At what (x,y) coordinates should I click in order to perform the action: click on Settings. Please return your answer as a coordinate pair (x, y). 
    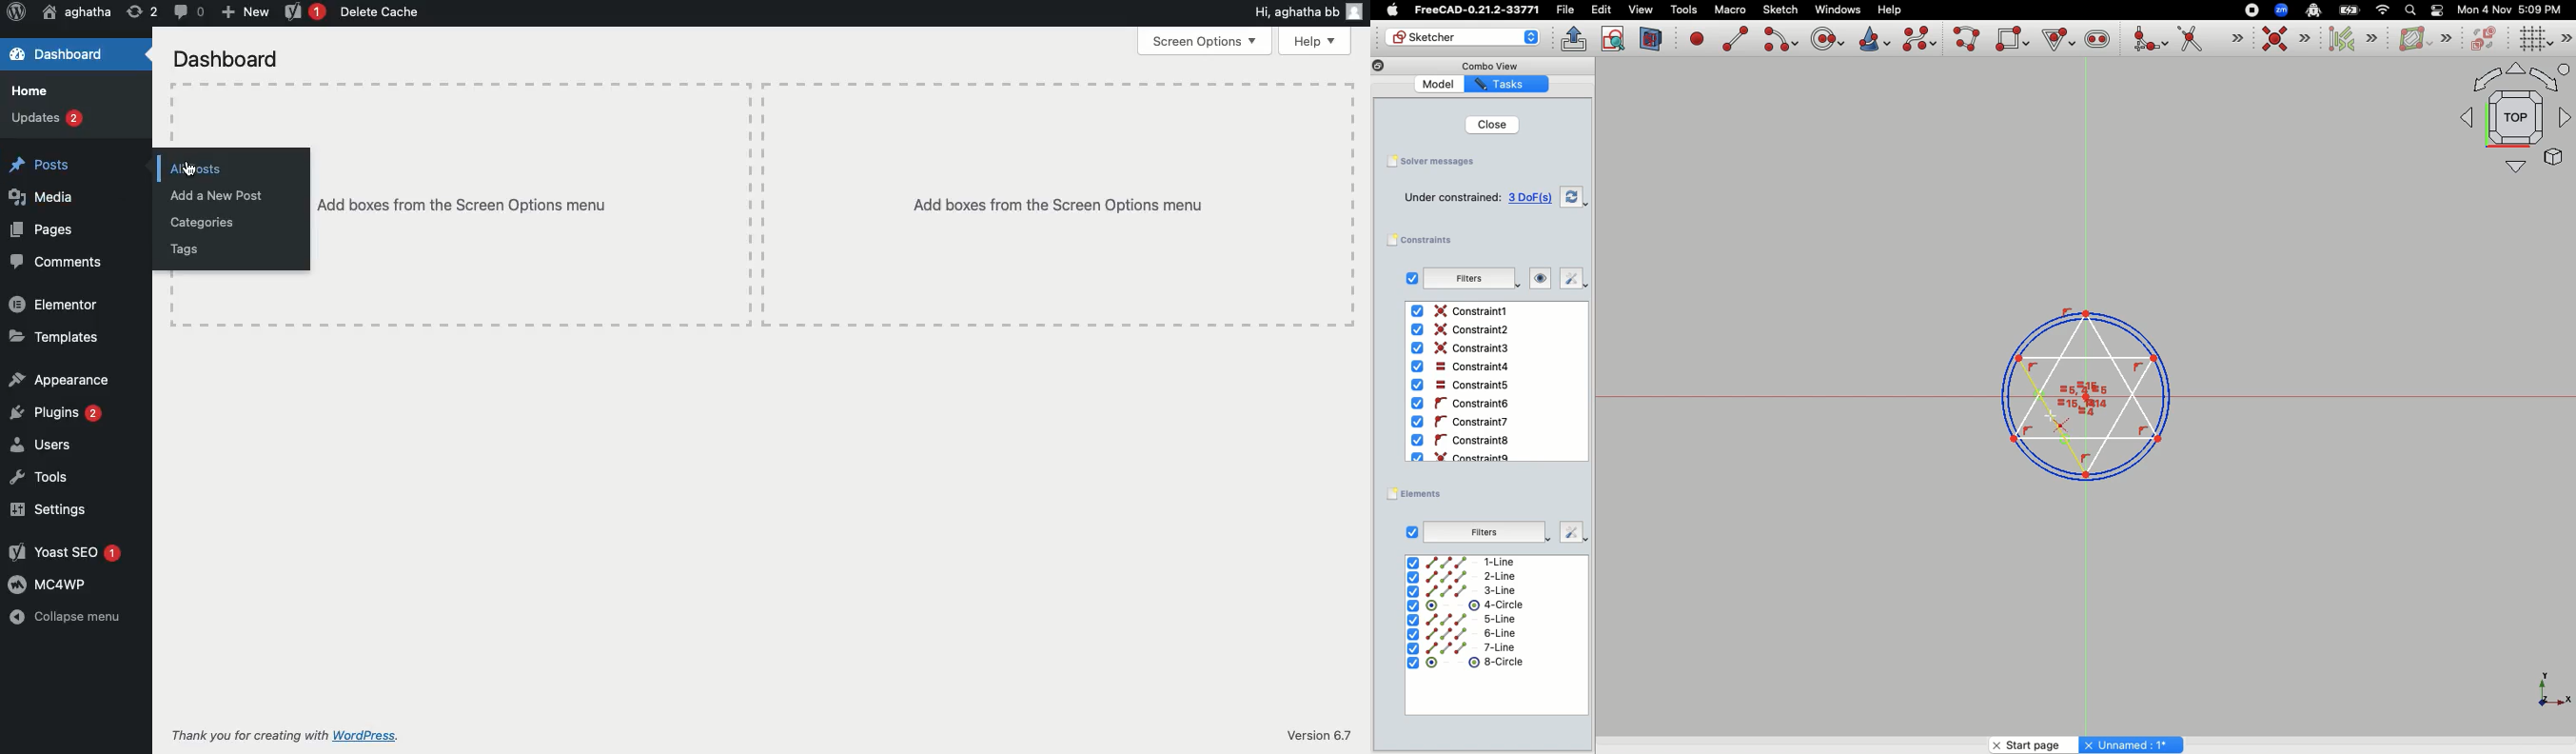
    Looking at the image, I should click on (50, 507).